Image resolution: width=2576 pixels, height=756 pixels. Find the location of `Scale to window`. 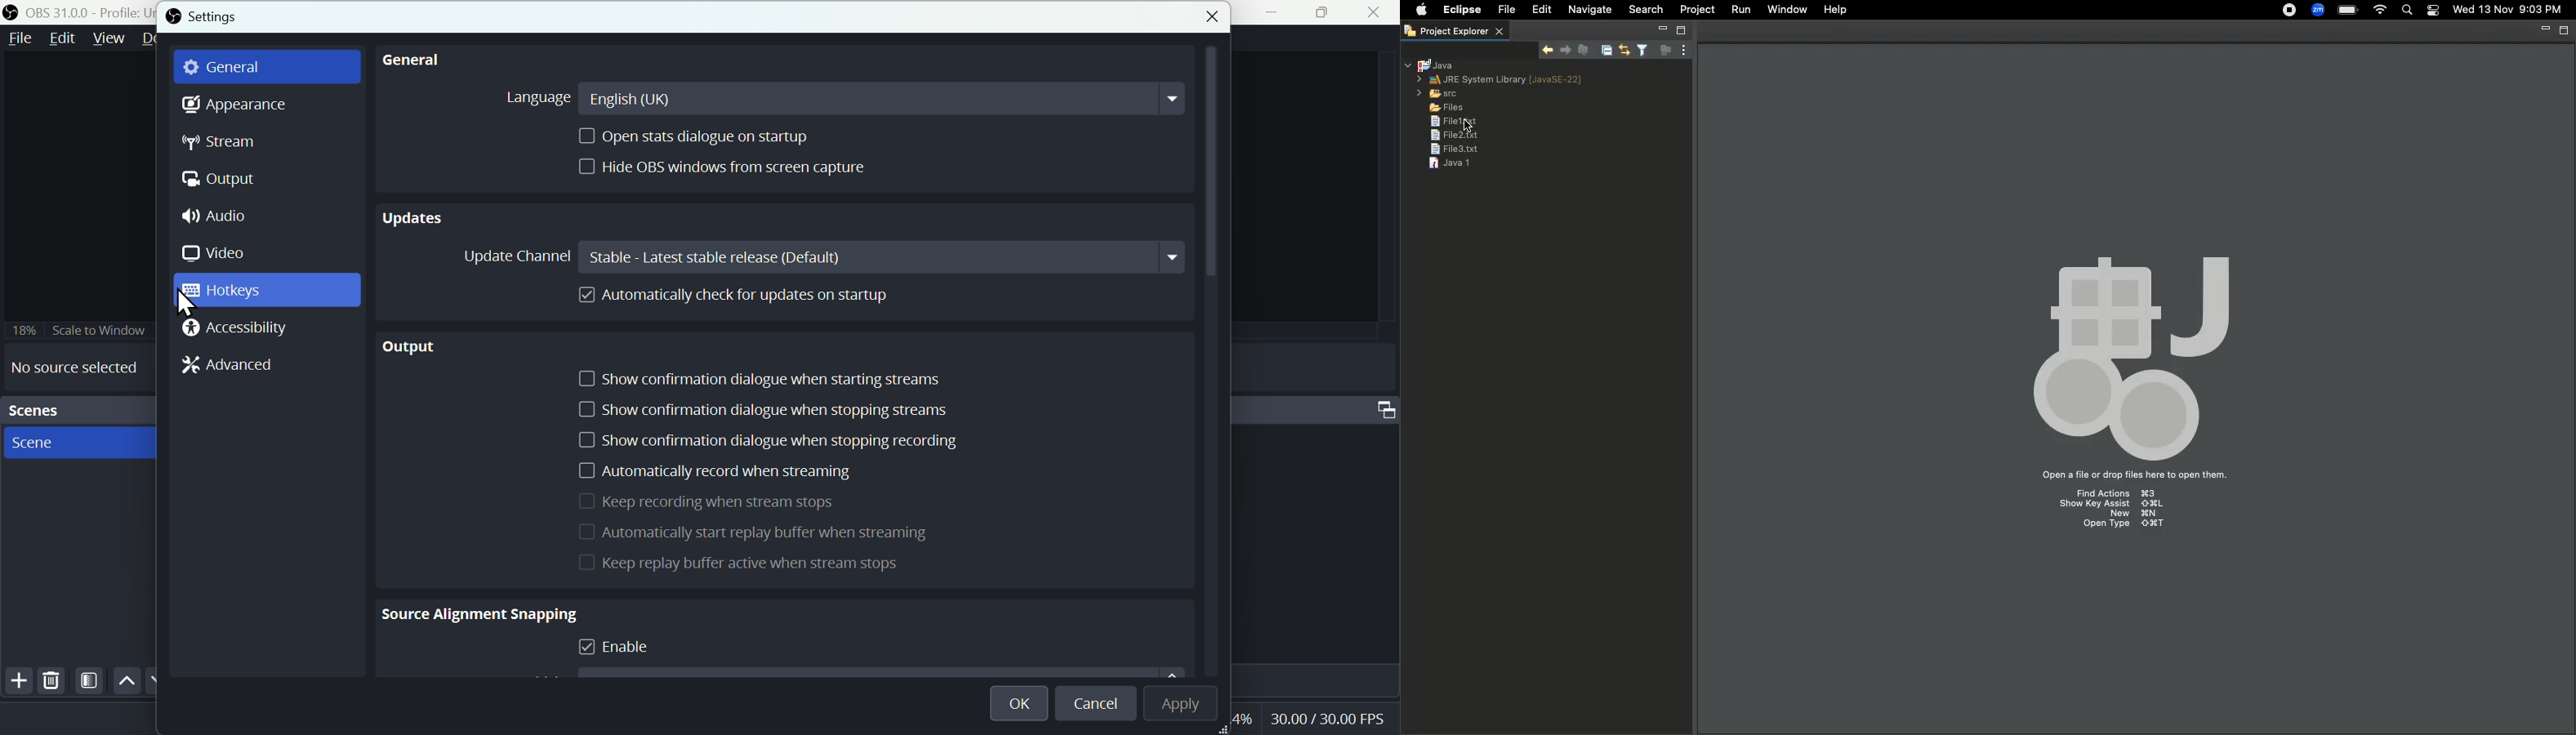

Scale to window is located at coordinates (101, 330).